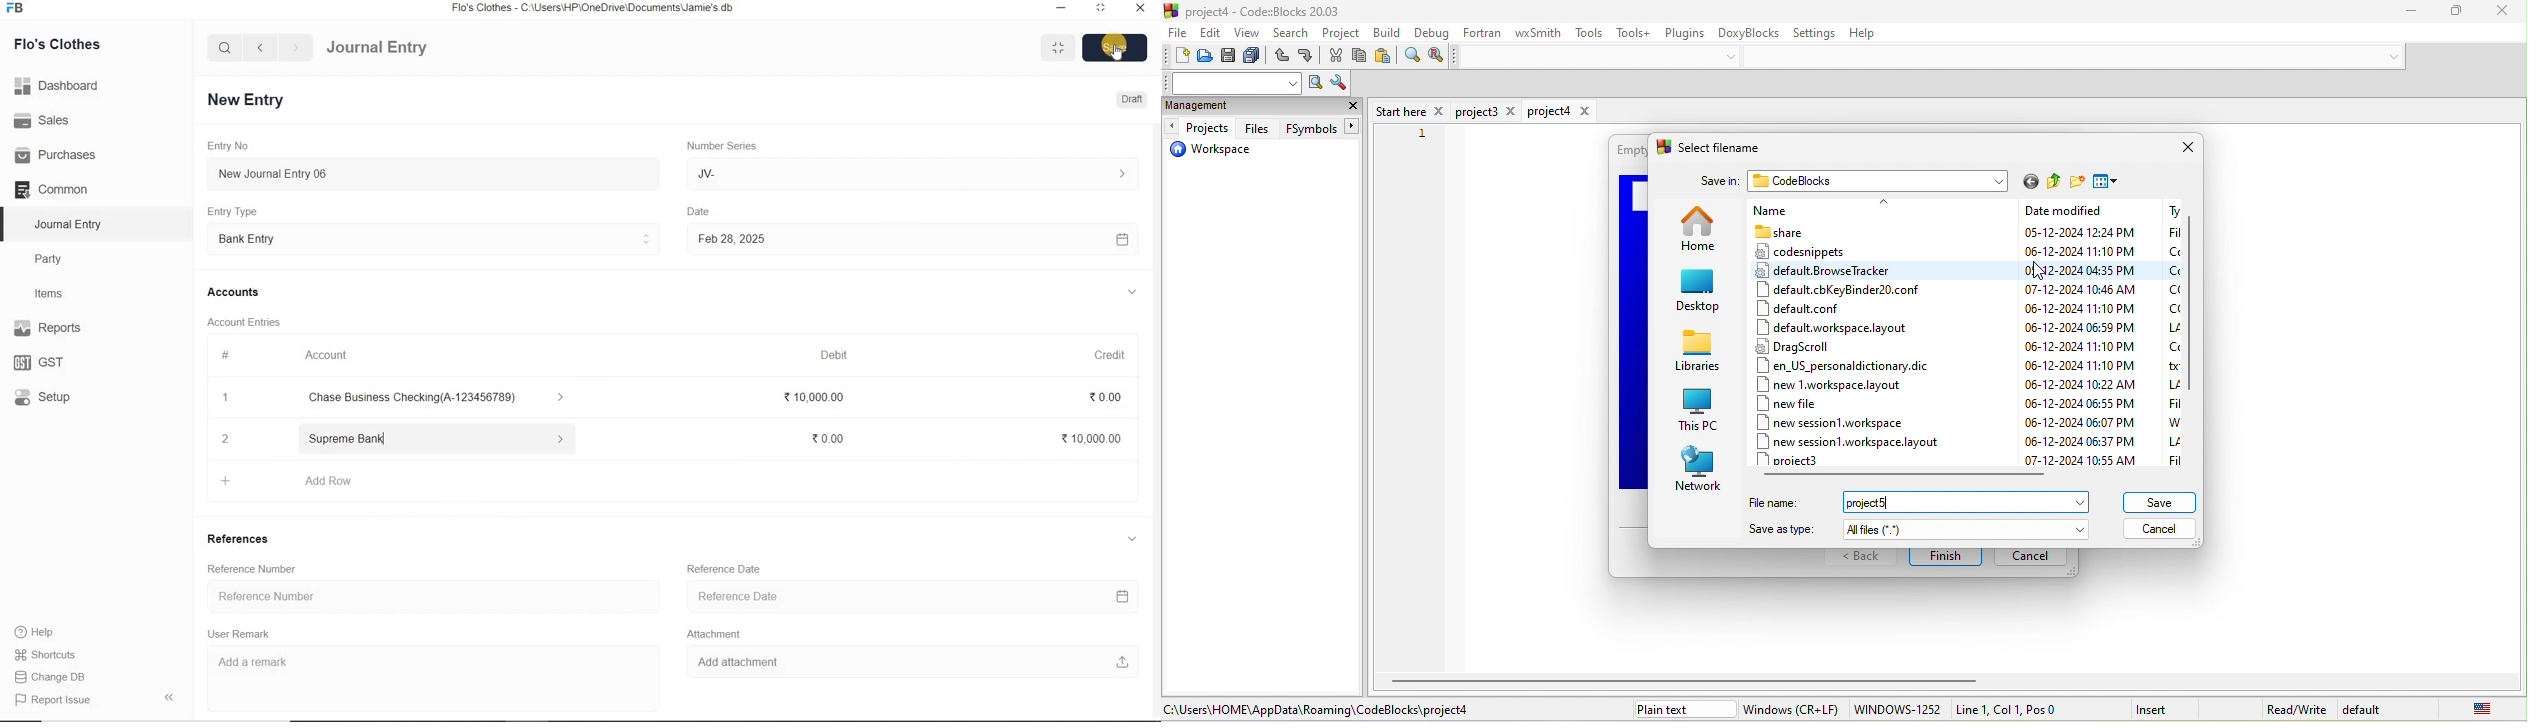 The width and height of the screenshot is (2548, 728). Describe the element at coordinates (1130, 537) in the screenshot. I see `collapse` at that location.